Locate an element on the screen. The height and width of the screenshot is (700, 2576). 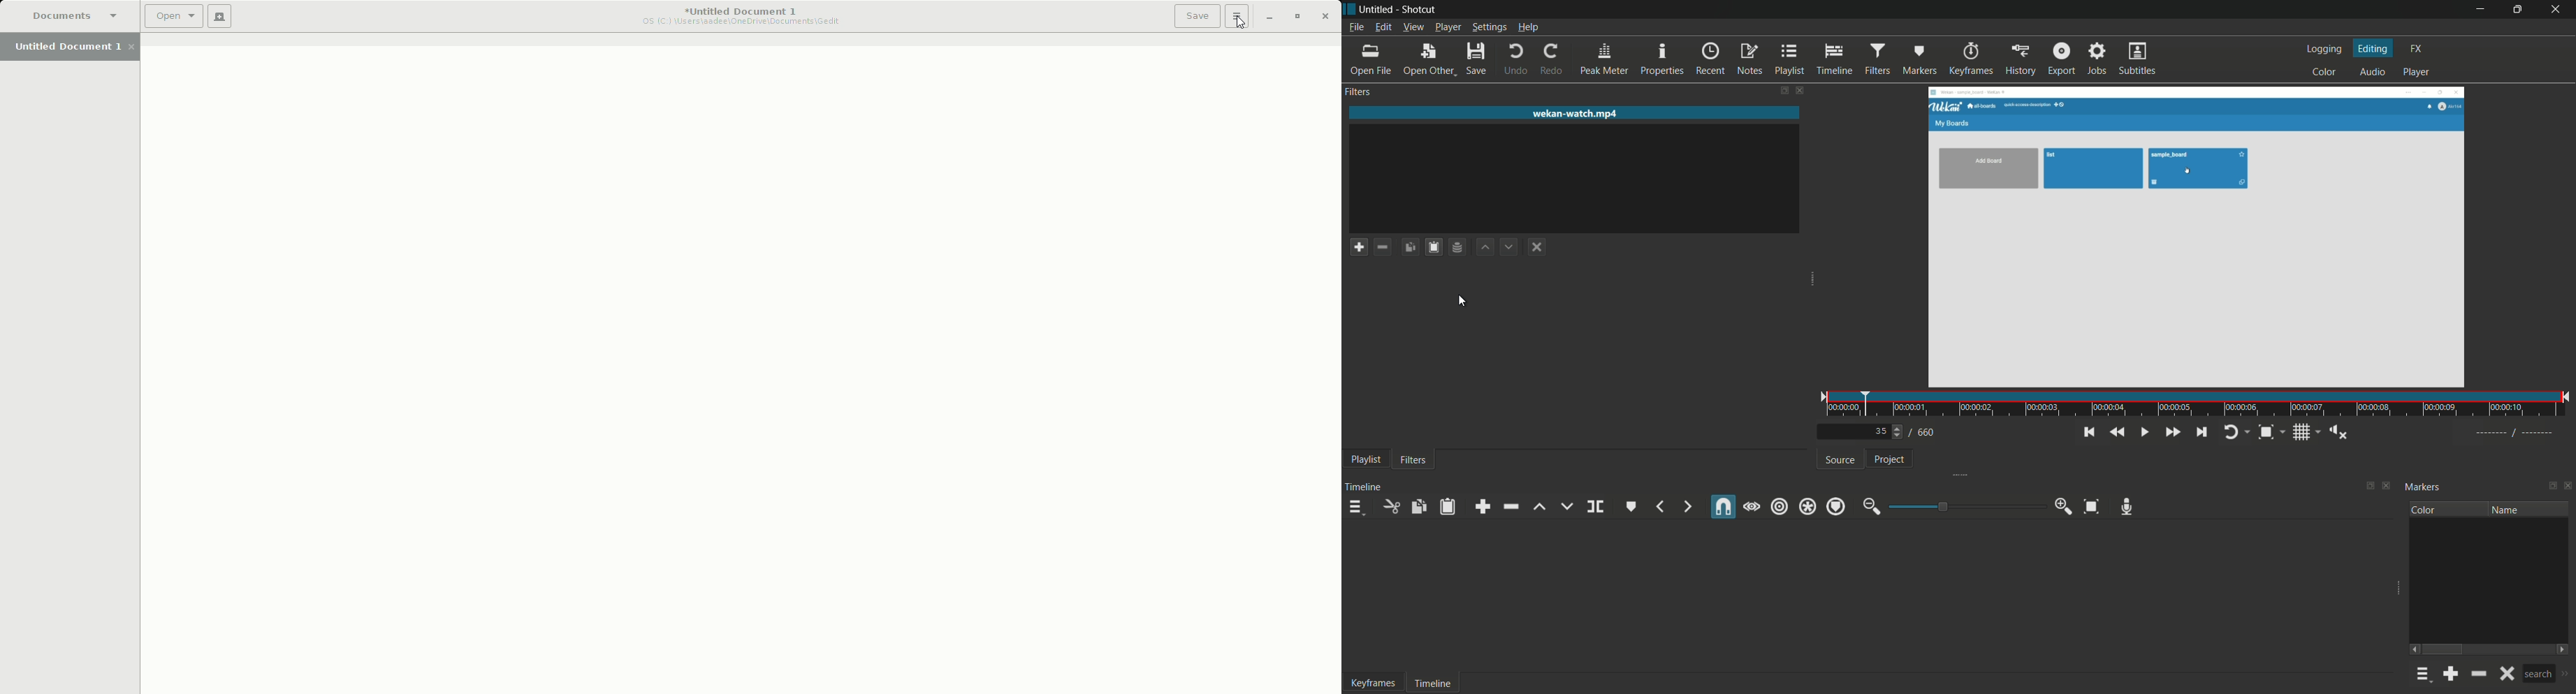
timeline is located at coordinates (1831, 60).